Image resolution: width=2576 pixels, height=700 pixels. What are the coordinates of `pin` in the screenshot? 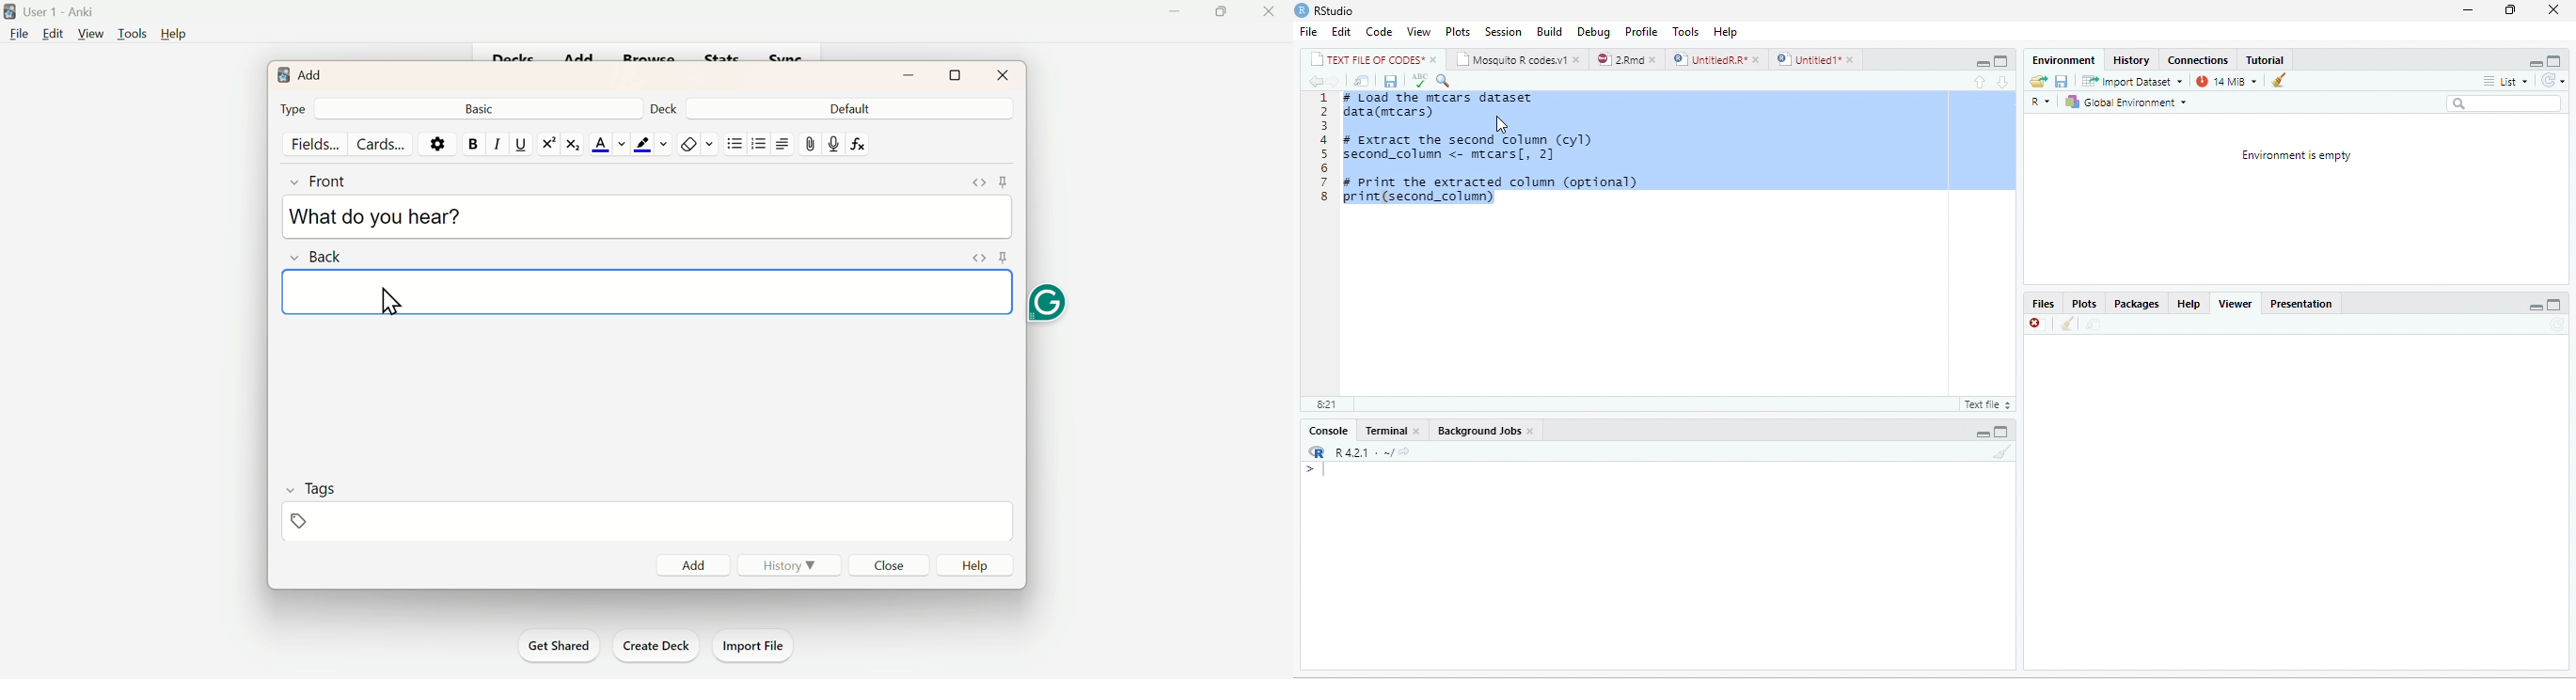 It's located at (808, 143).